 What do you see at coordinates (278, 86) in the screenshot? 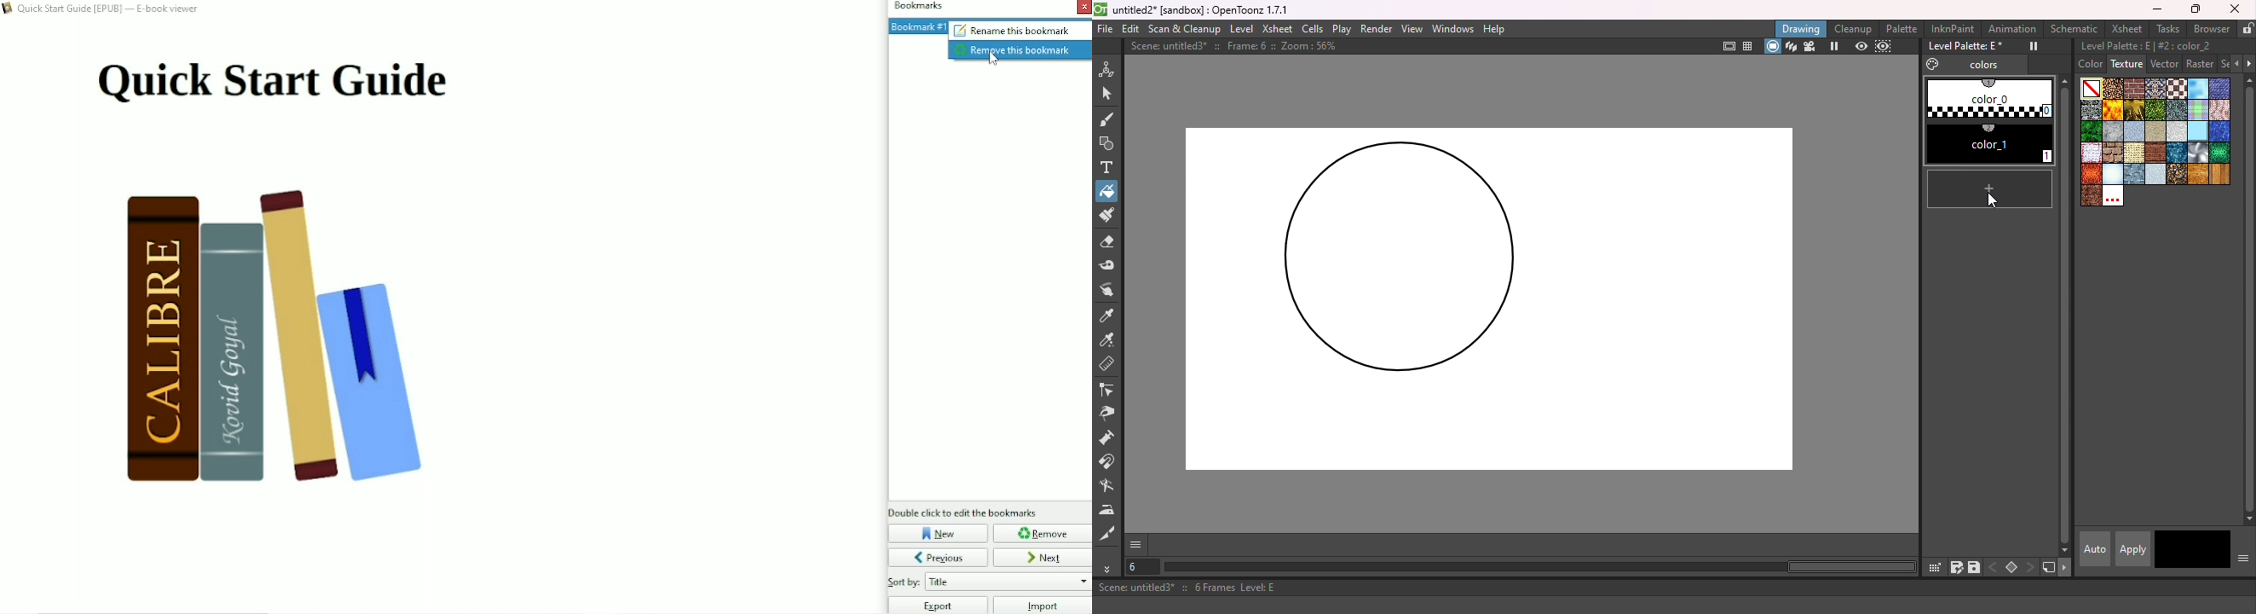
I see `Title` at bounding box center [278, 86].